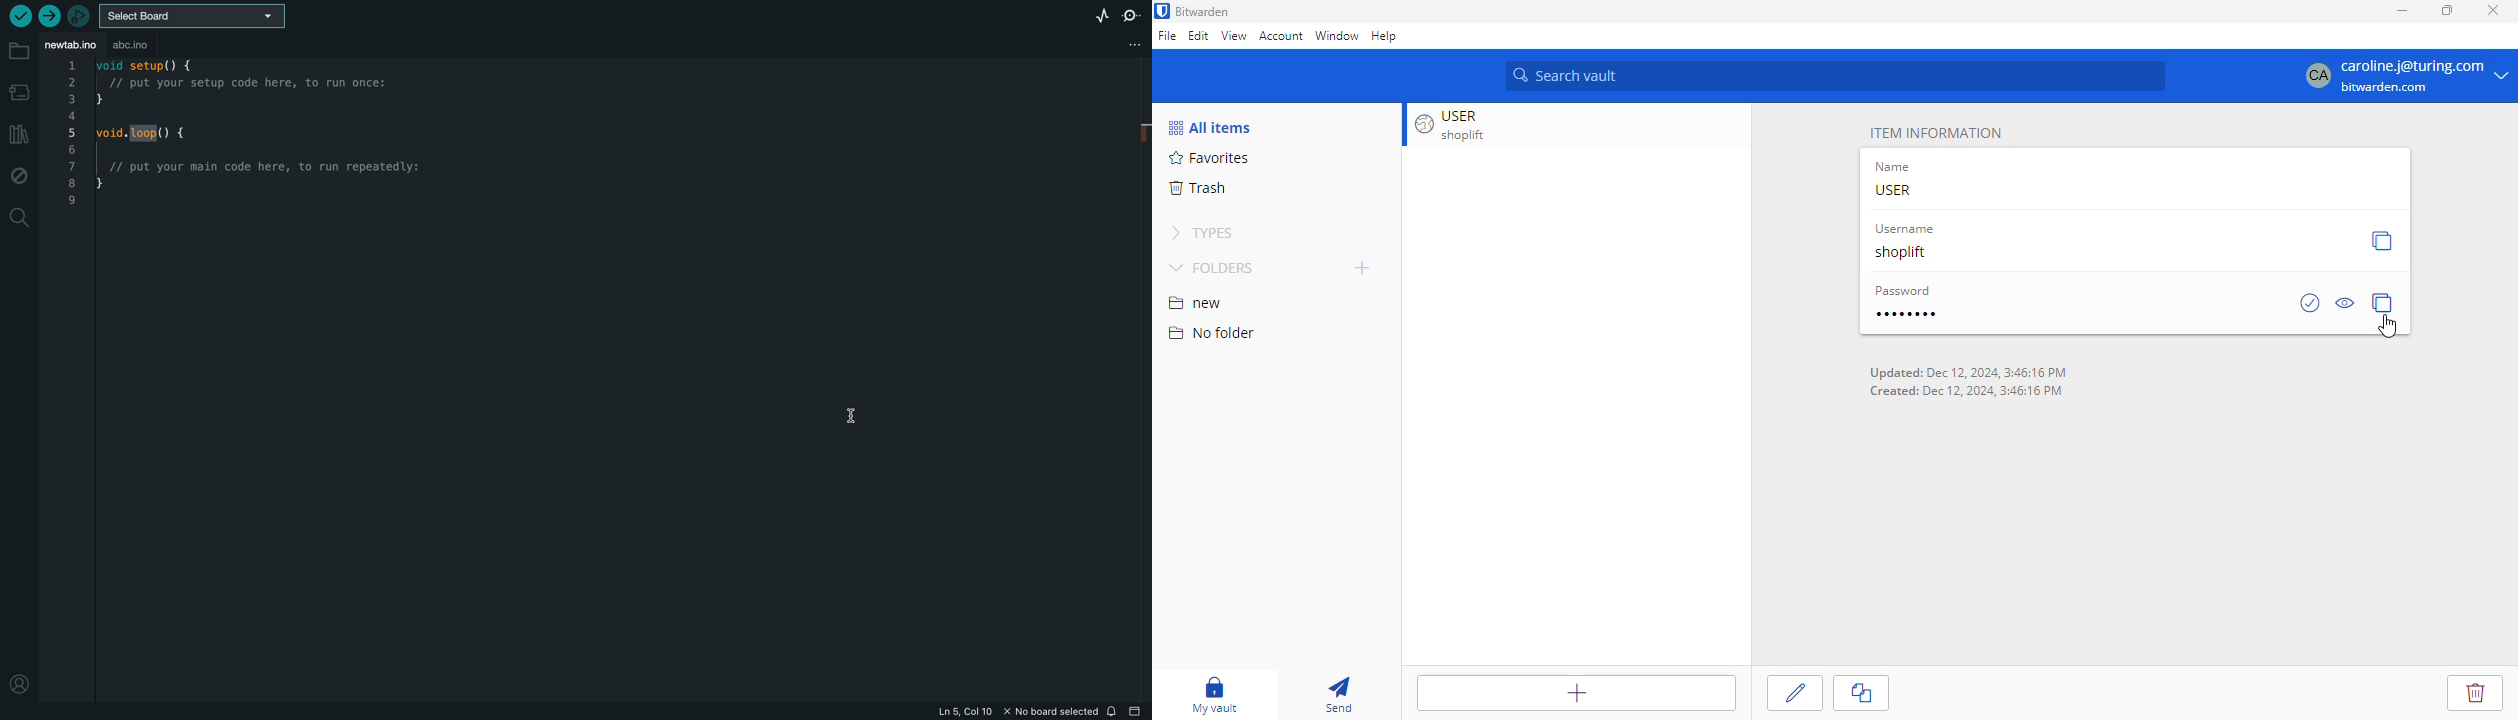 Image resolution: width=2520 pixels, height=728 pixels. I want to click on logo, so click(1162, 10).